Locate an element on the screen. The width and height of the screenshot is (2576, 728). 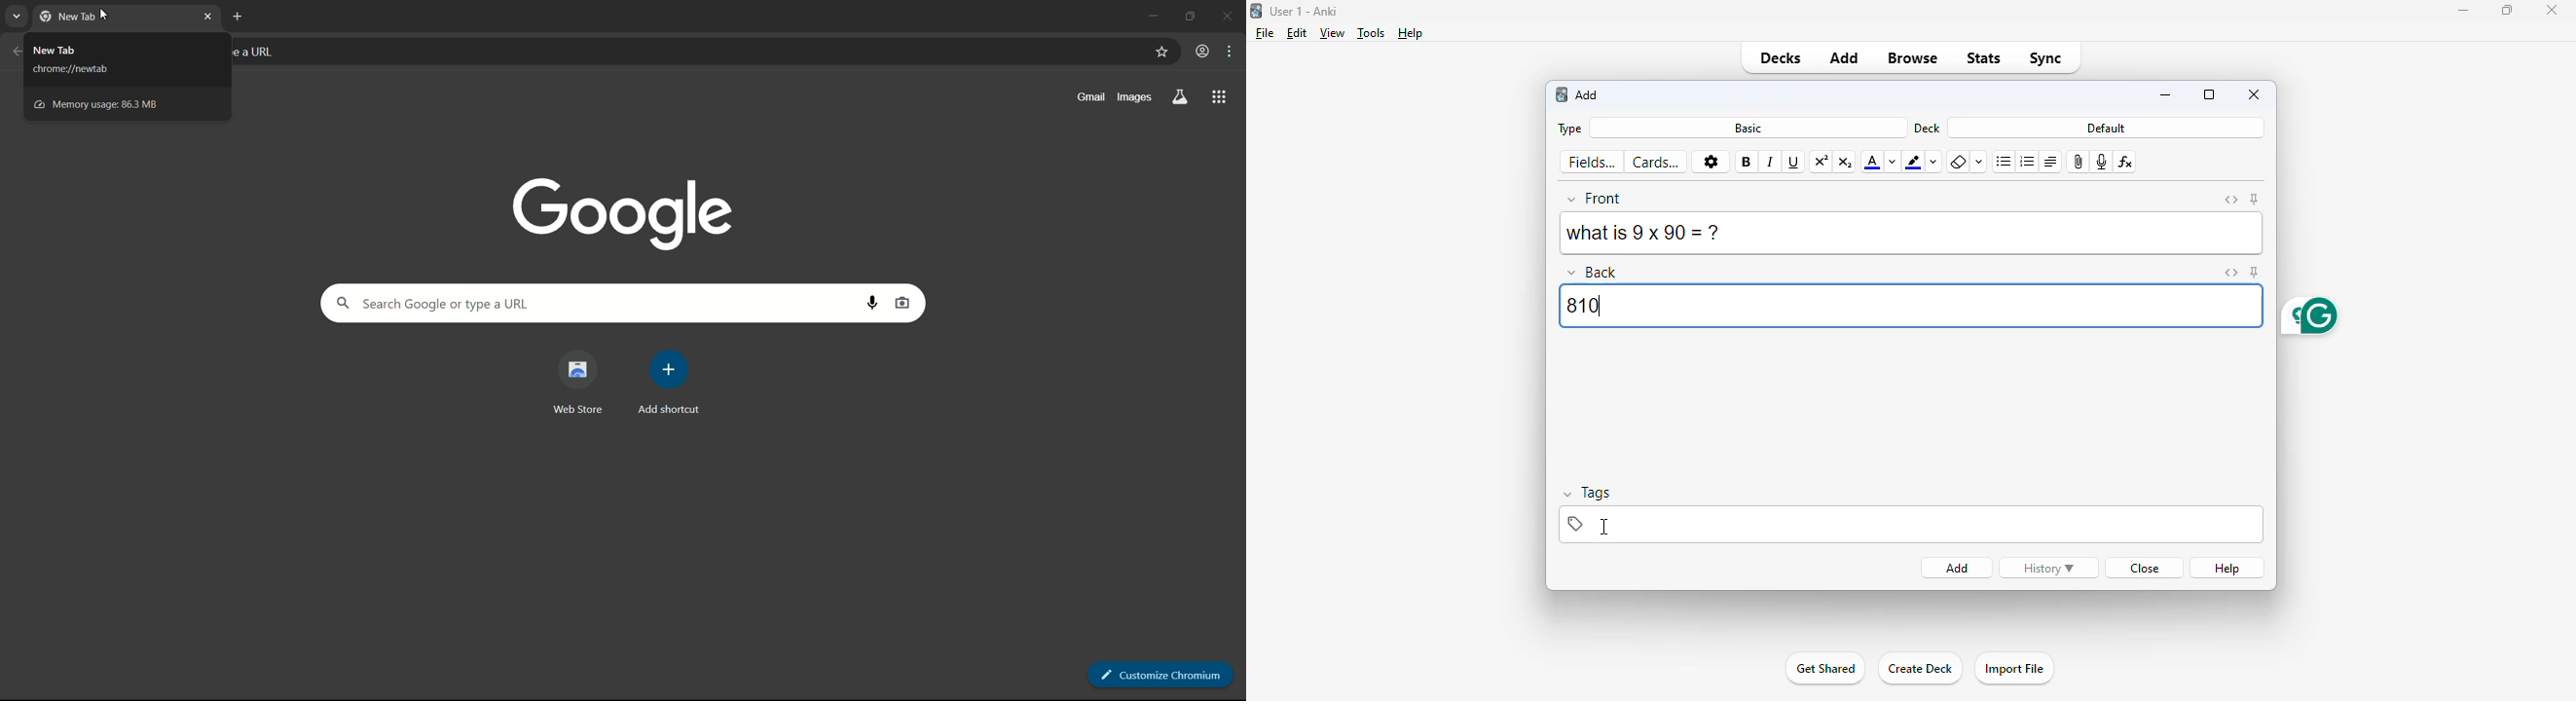
alignment is located at coordinates (2050, 162).